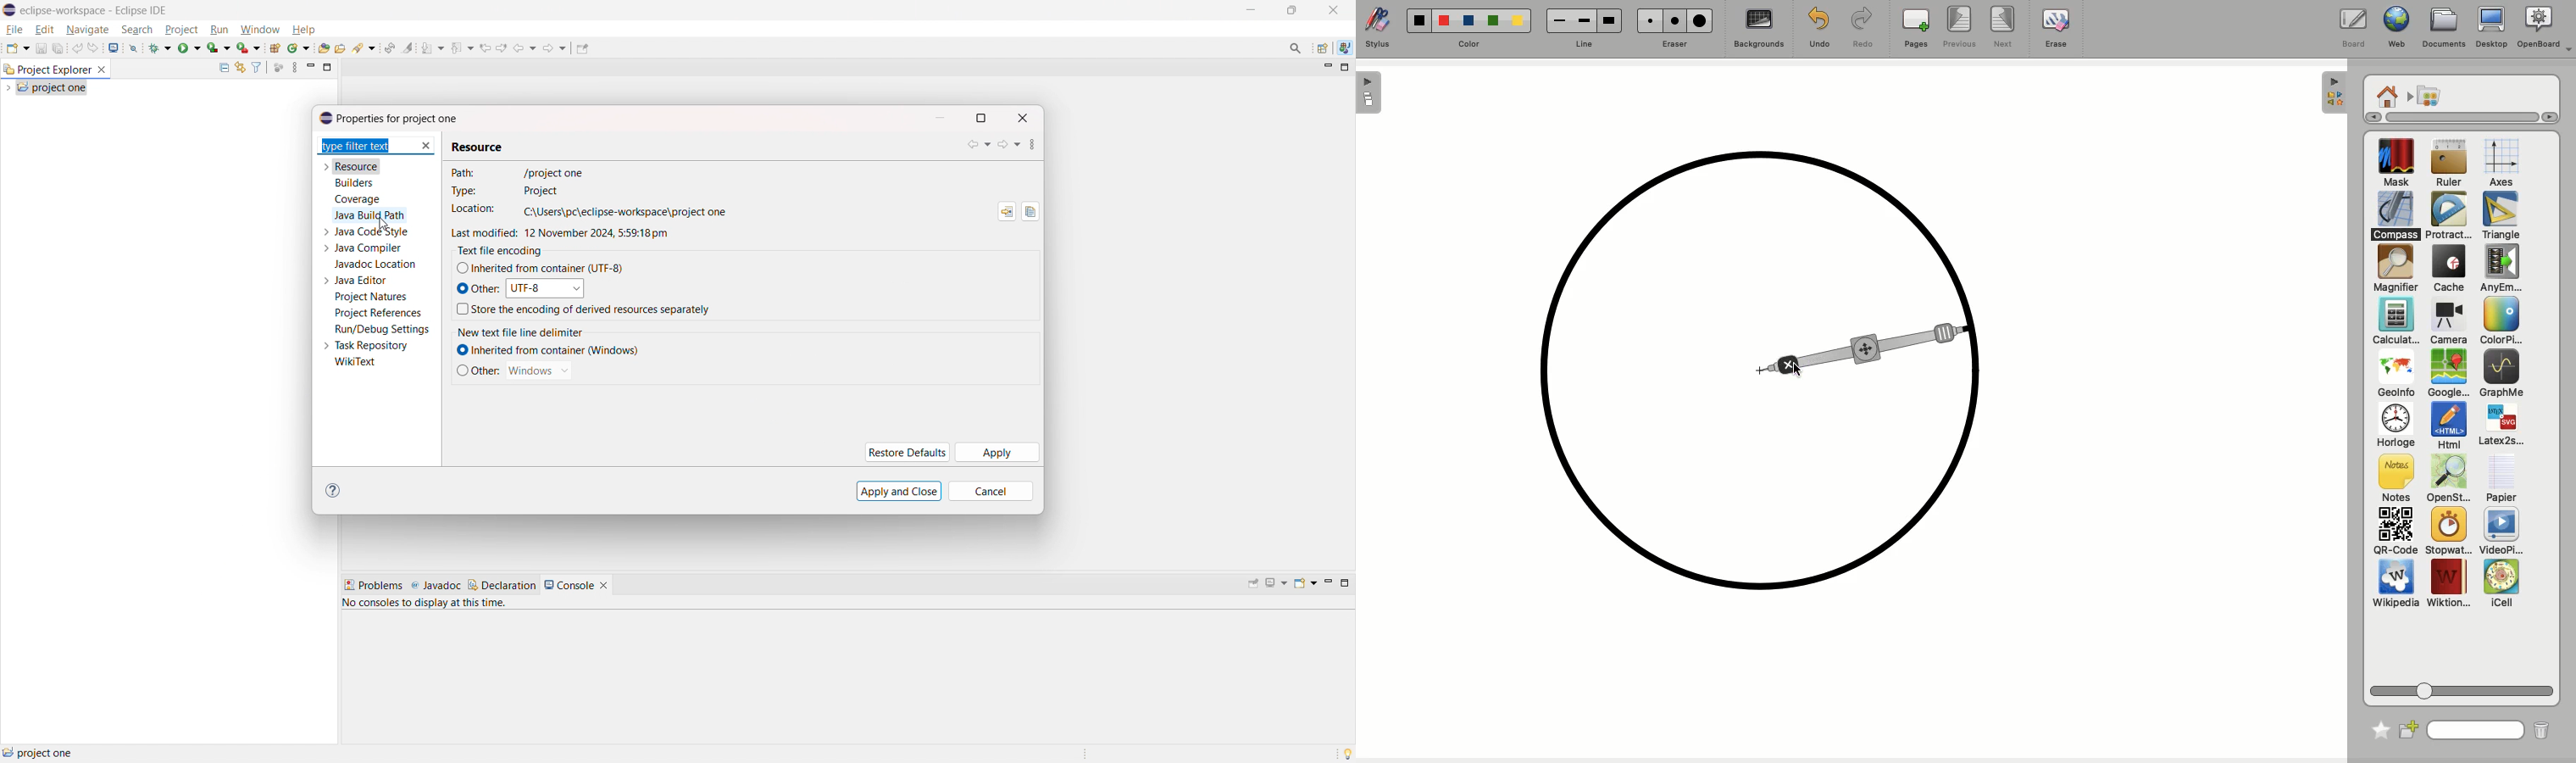 This screenshot has width=2576, height=784. What do you see at coordinates (1370, 92) in the screenshot?
I see `show sidebar` at bounding box center [1370, 92].